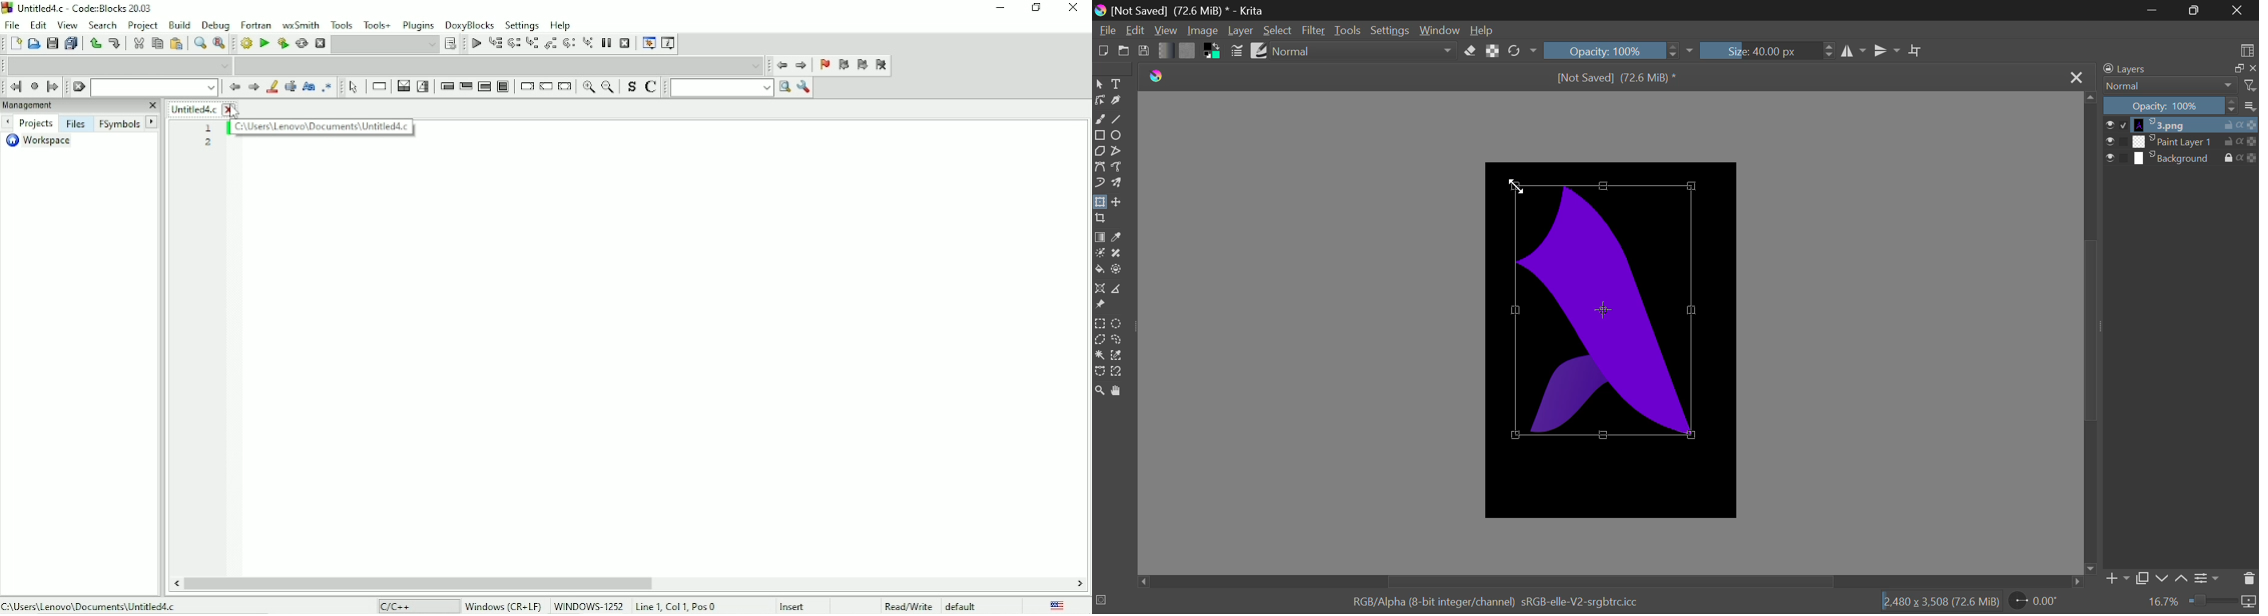  I want to click on File name and location, so click(92, 605).